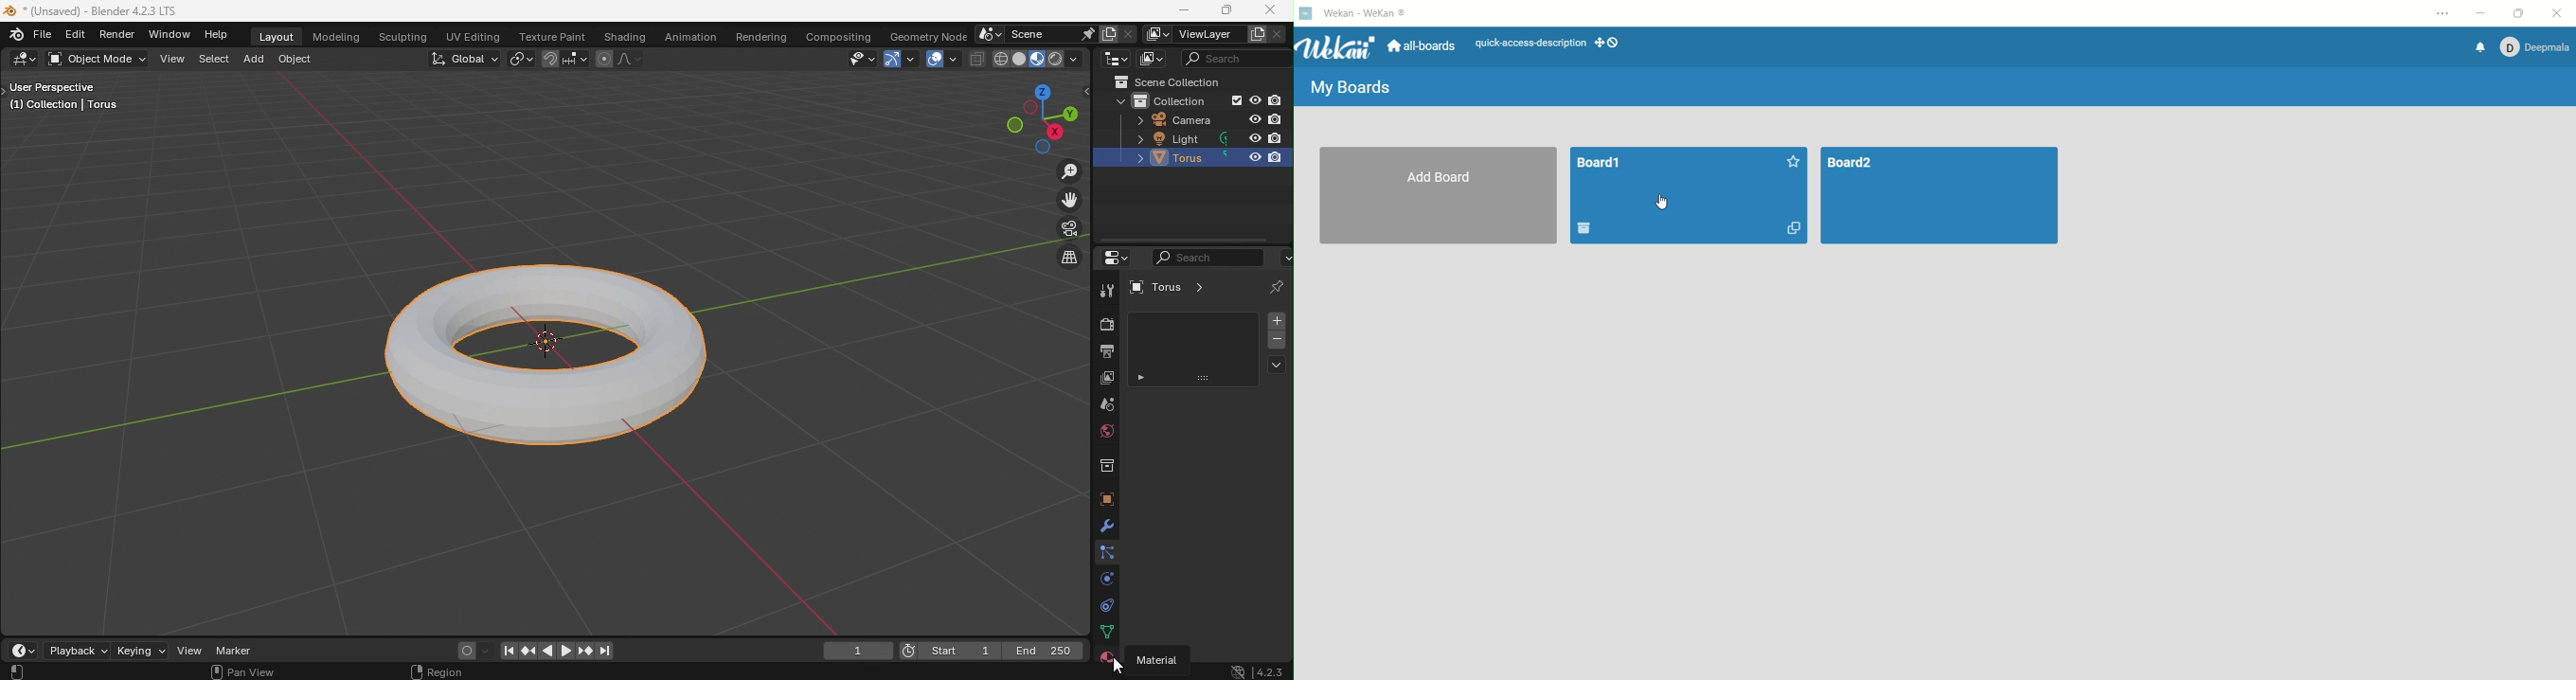 This screenshot has width=2576, height=700. Describe the element at coordinates (1068, 199) in the screenshot. I see `Move the view` at that location.